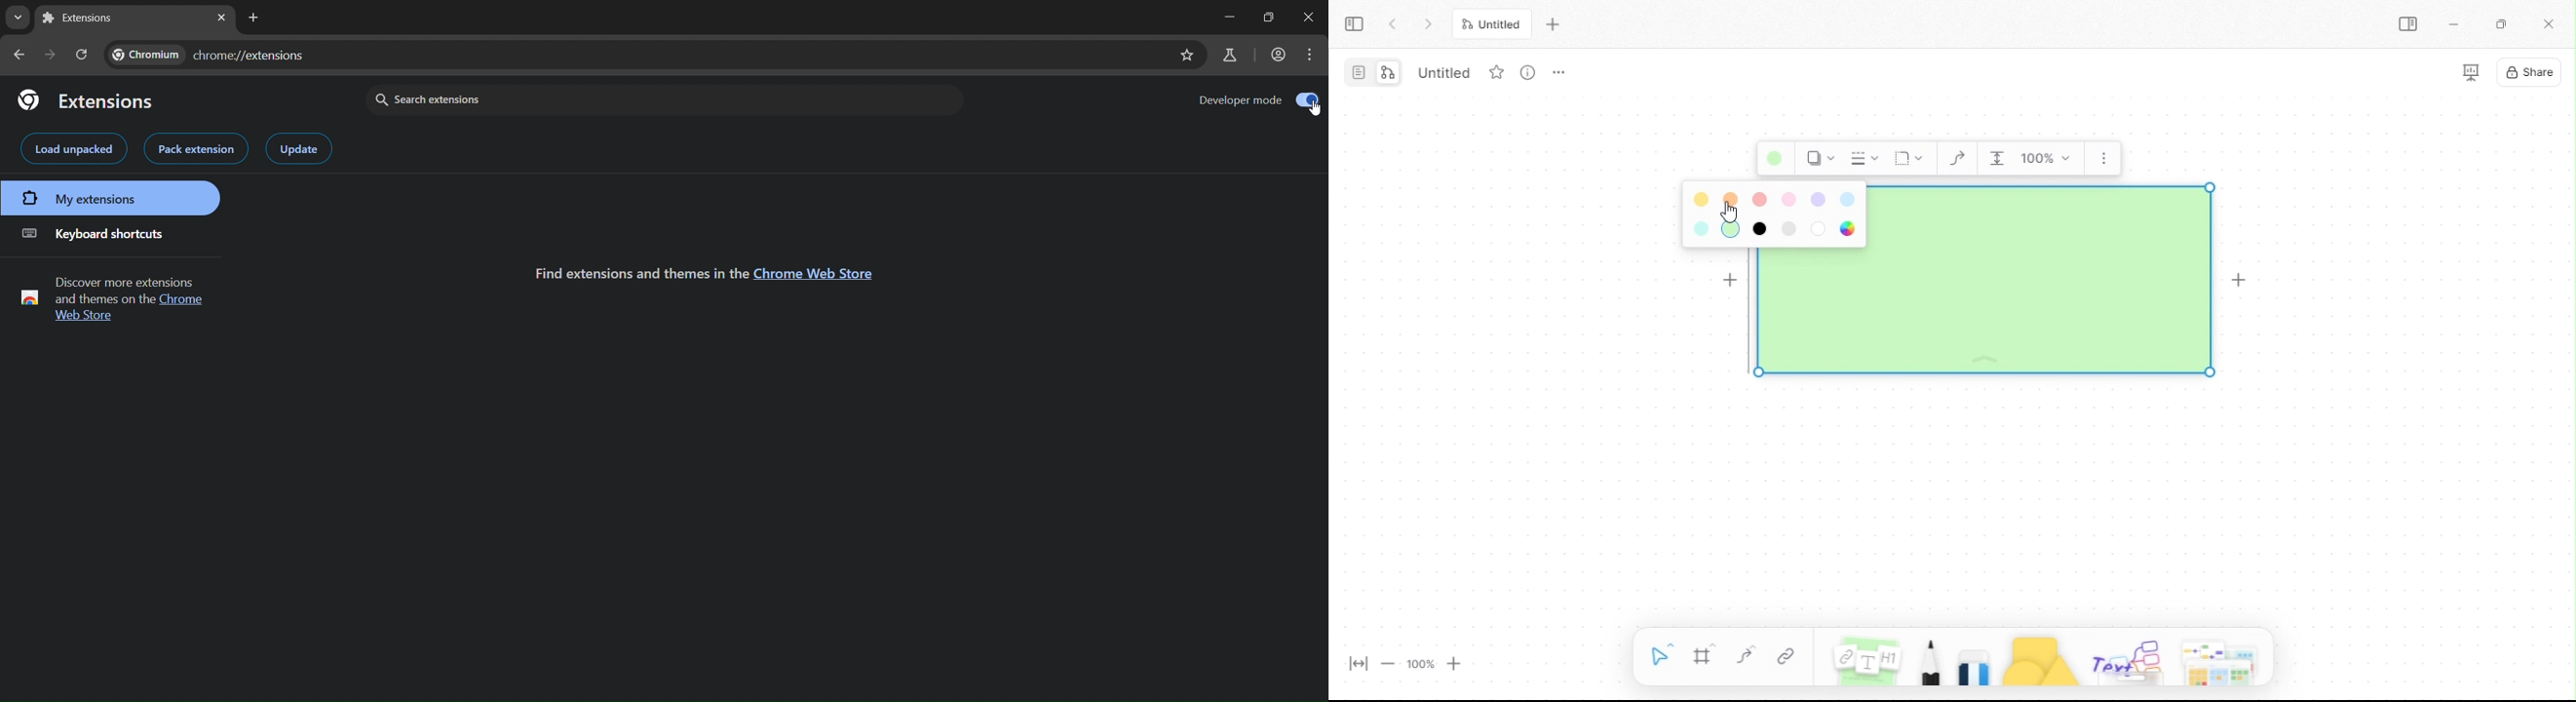 This screenshot has width=2576, height=728. What do you see at coordinates (2224, 656) in the screenshot?
I see `more shapes` at bounding box center [2224, 656].